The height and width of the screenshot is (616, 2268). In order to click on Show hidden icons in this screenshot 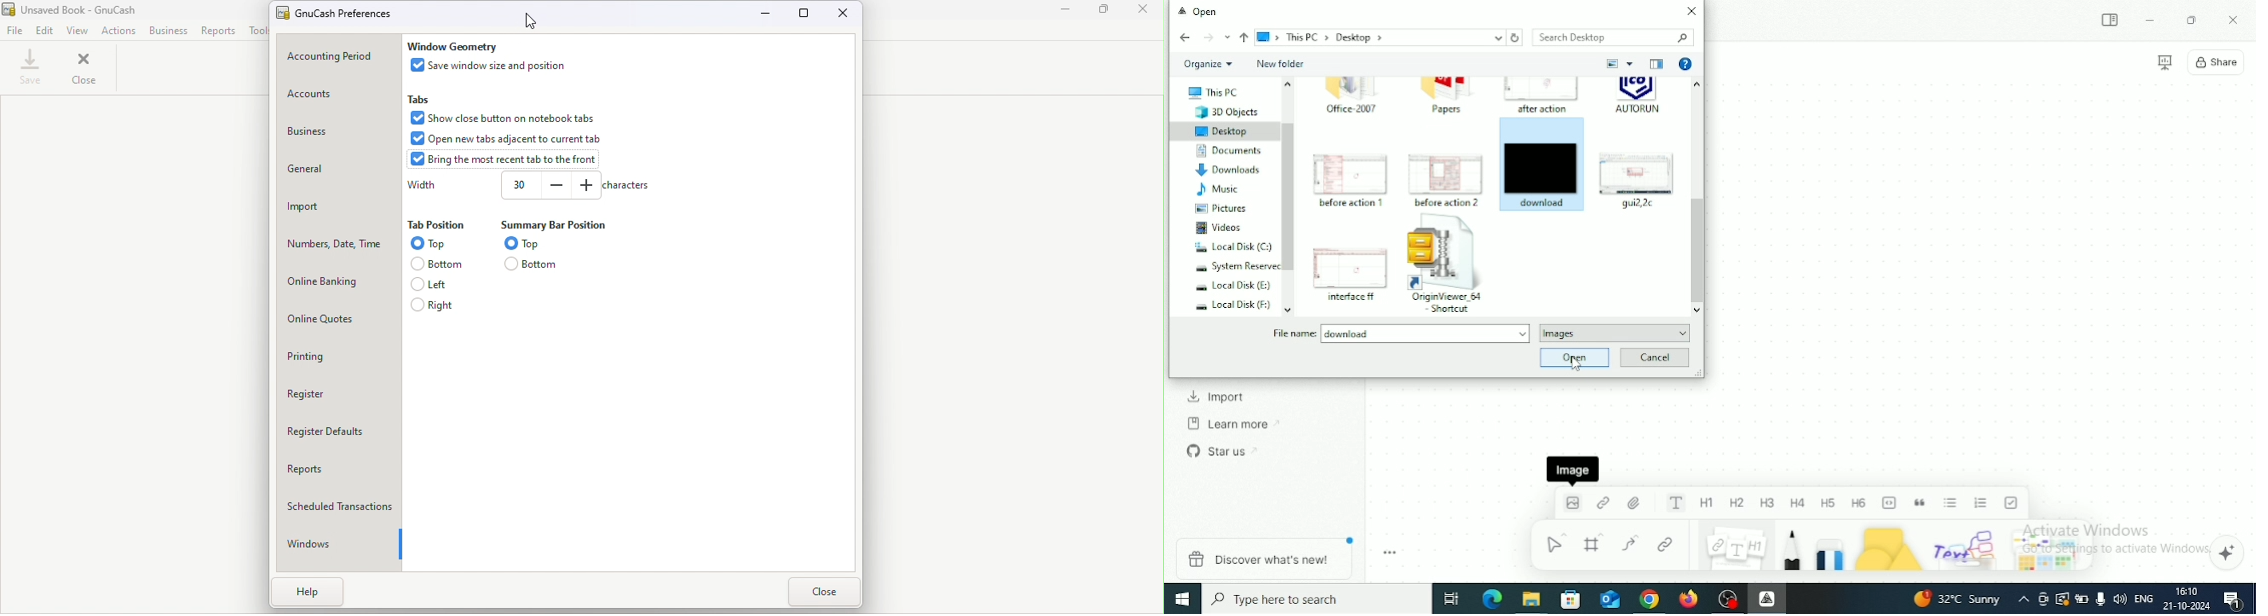, I will do `click(2024, 599)`.